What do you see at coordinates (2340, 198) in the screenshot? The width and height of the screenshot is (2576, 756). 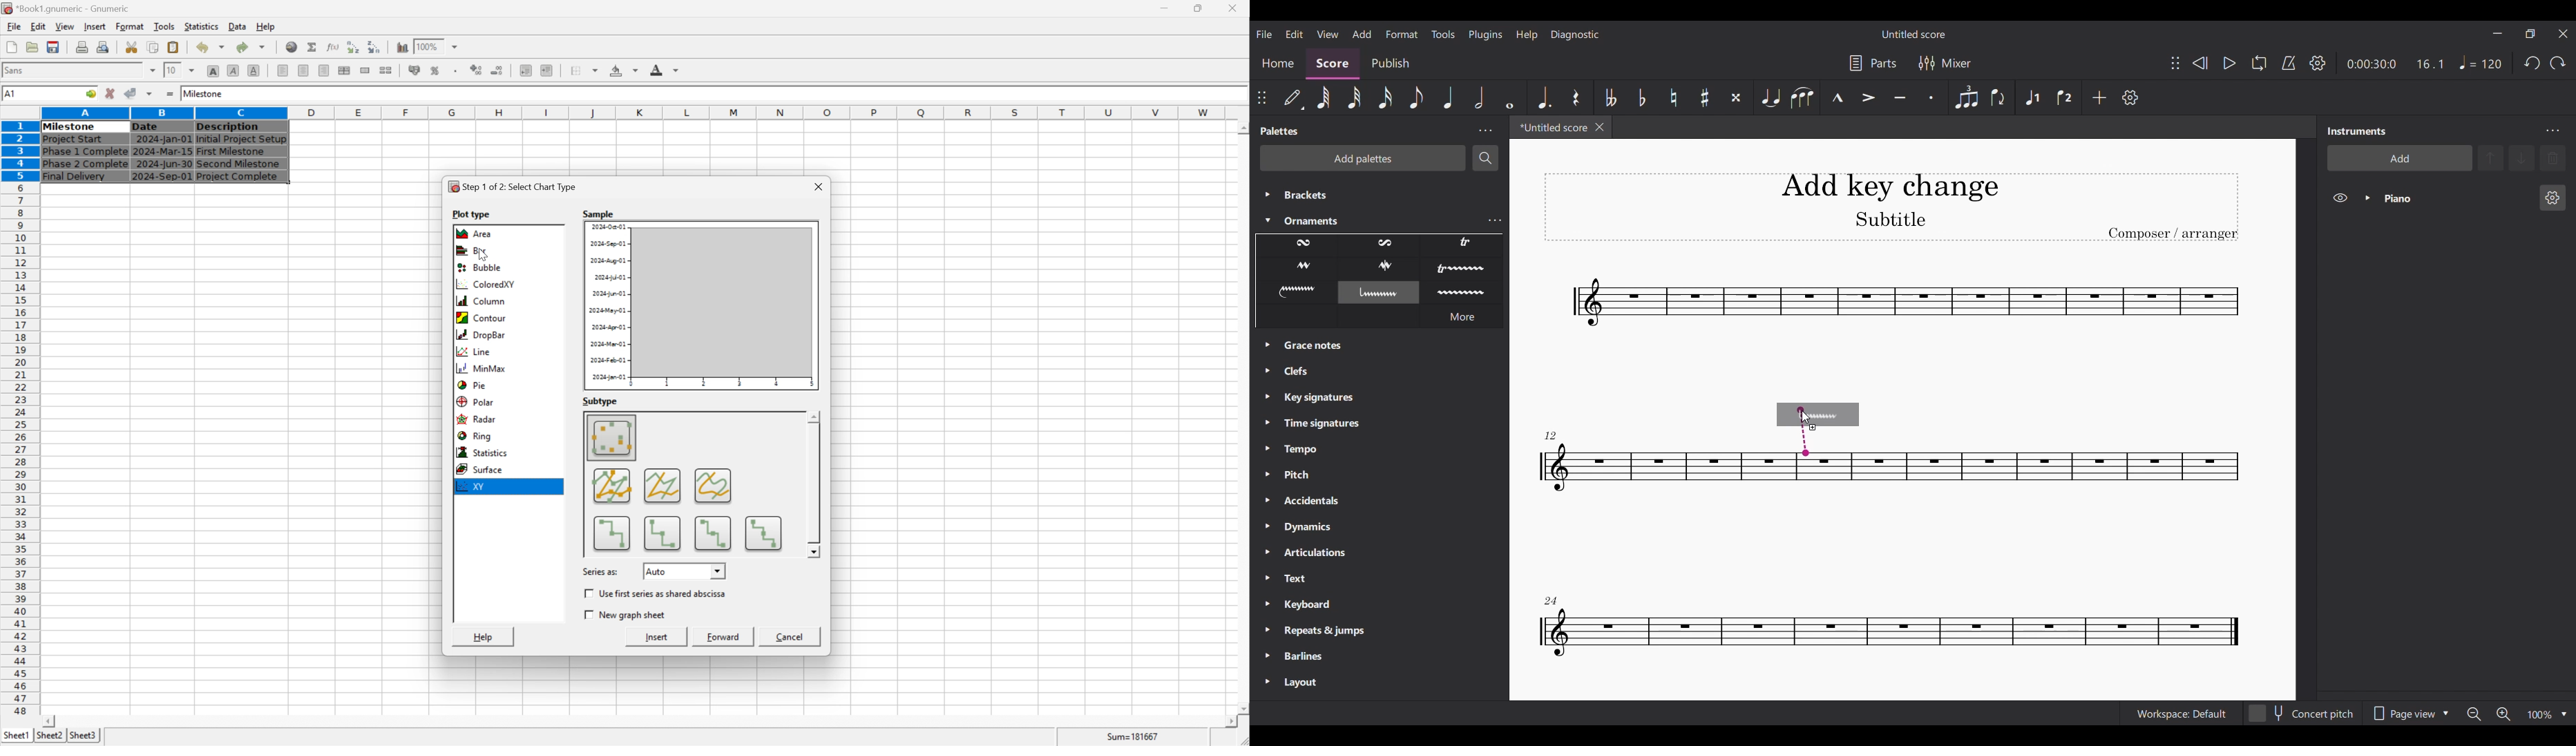 I see `Hide piano` at bounding box center [2340, 198].